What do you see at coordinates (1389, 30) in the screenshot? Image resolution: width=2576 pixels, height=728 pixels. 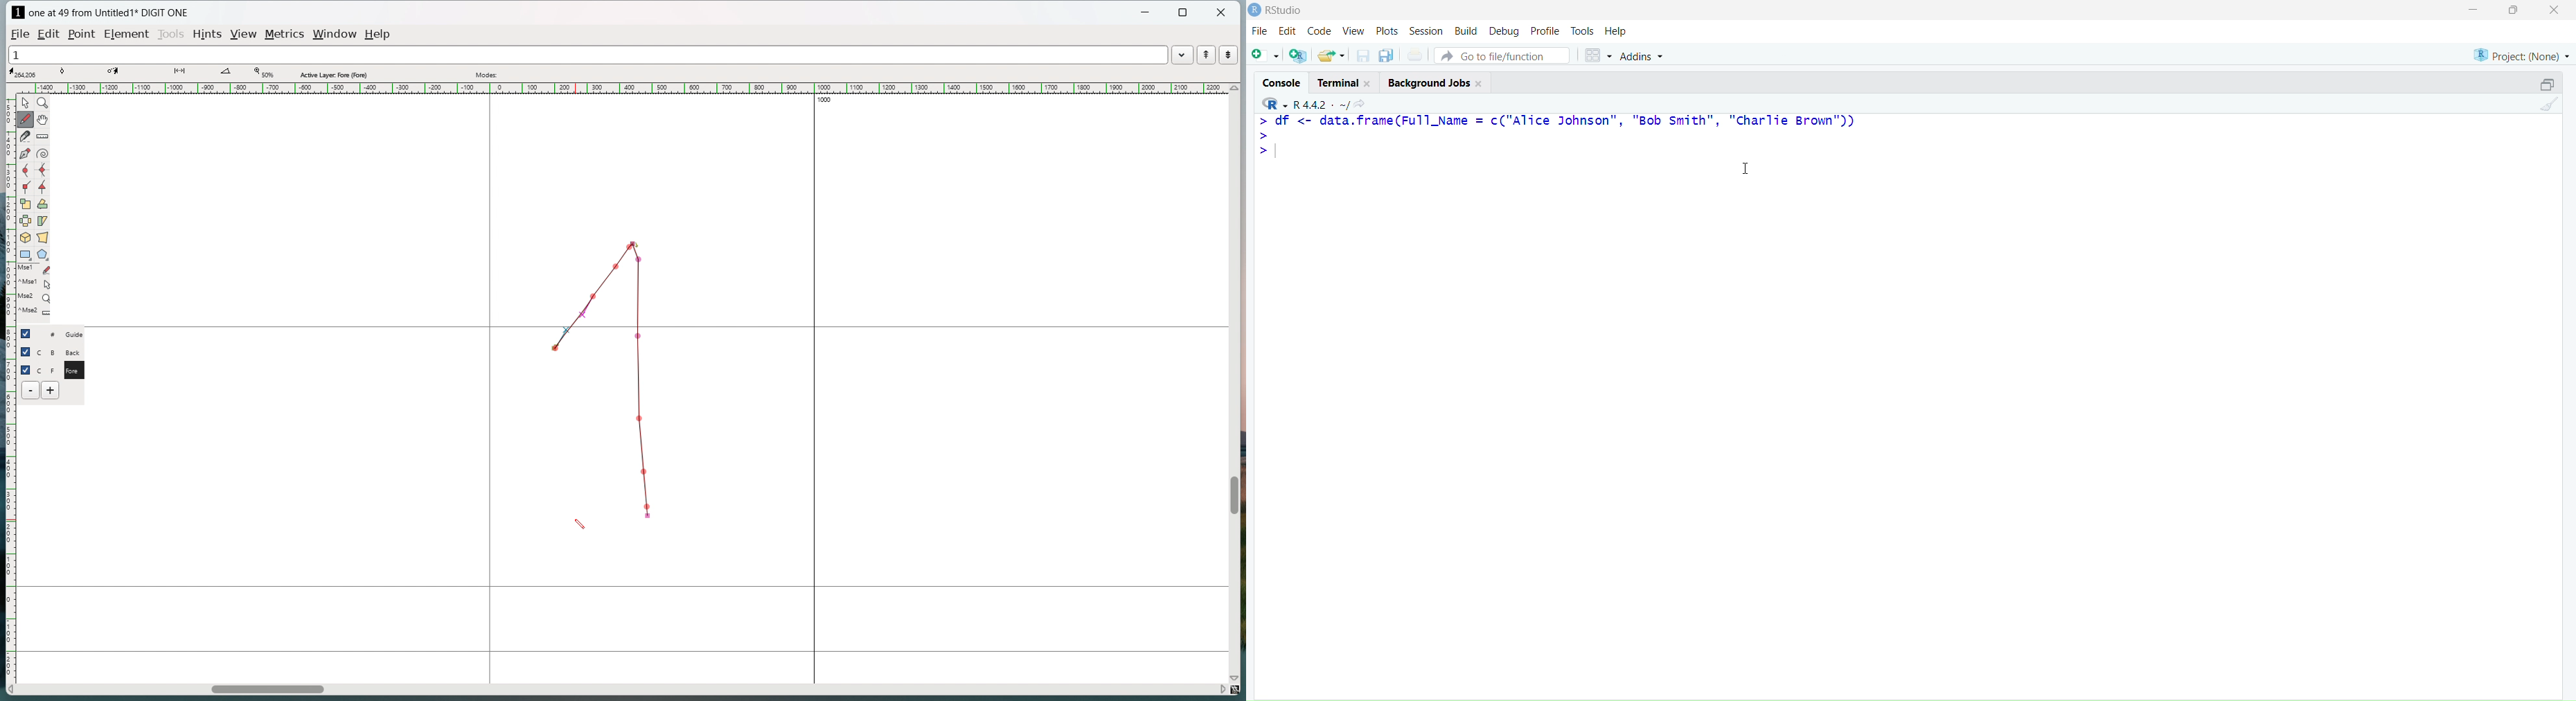 I see `Plots` at bounding box center [1389, 30].